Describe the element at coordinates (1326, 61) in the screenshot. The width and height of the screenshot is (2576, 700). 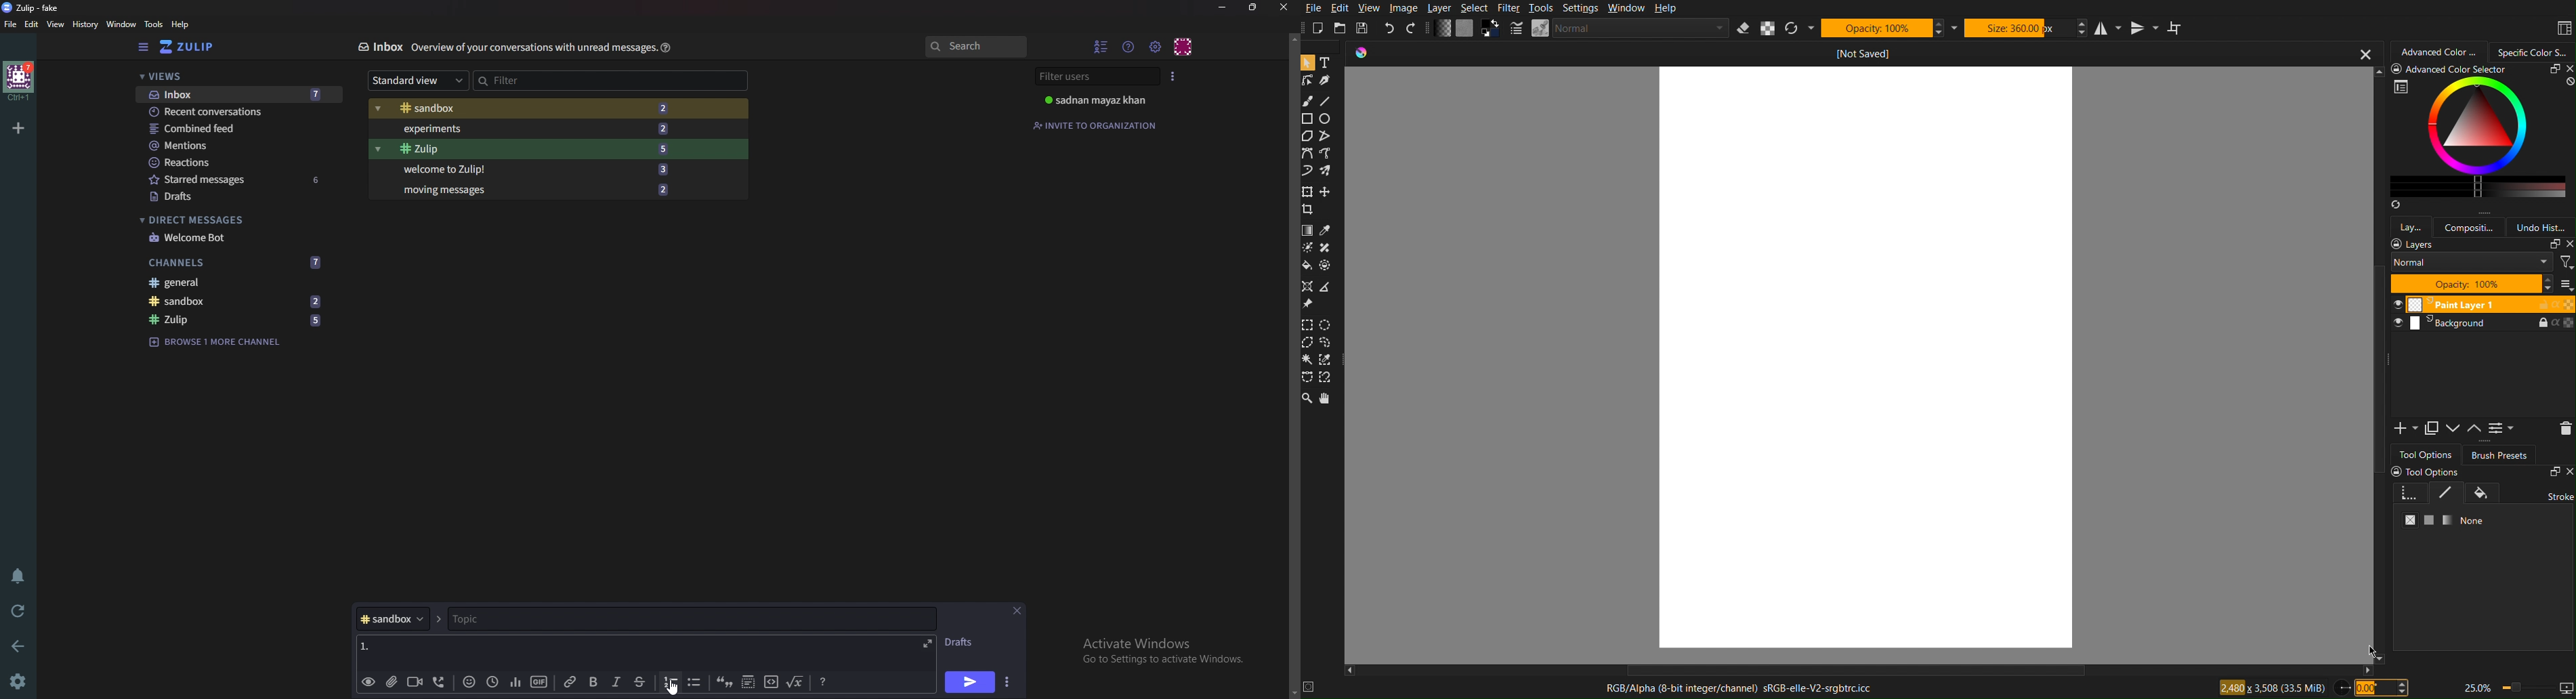
I see `Text` at that location.